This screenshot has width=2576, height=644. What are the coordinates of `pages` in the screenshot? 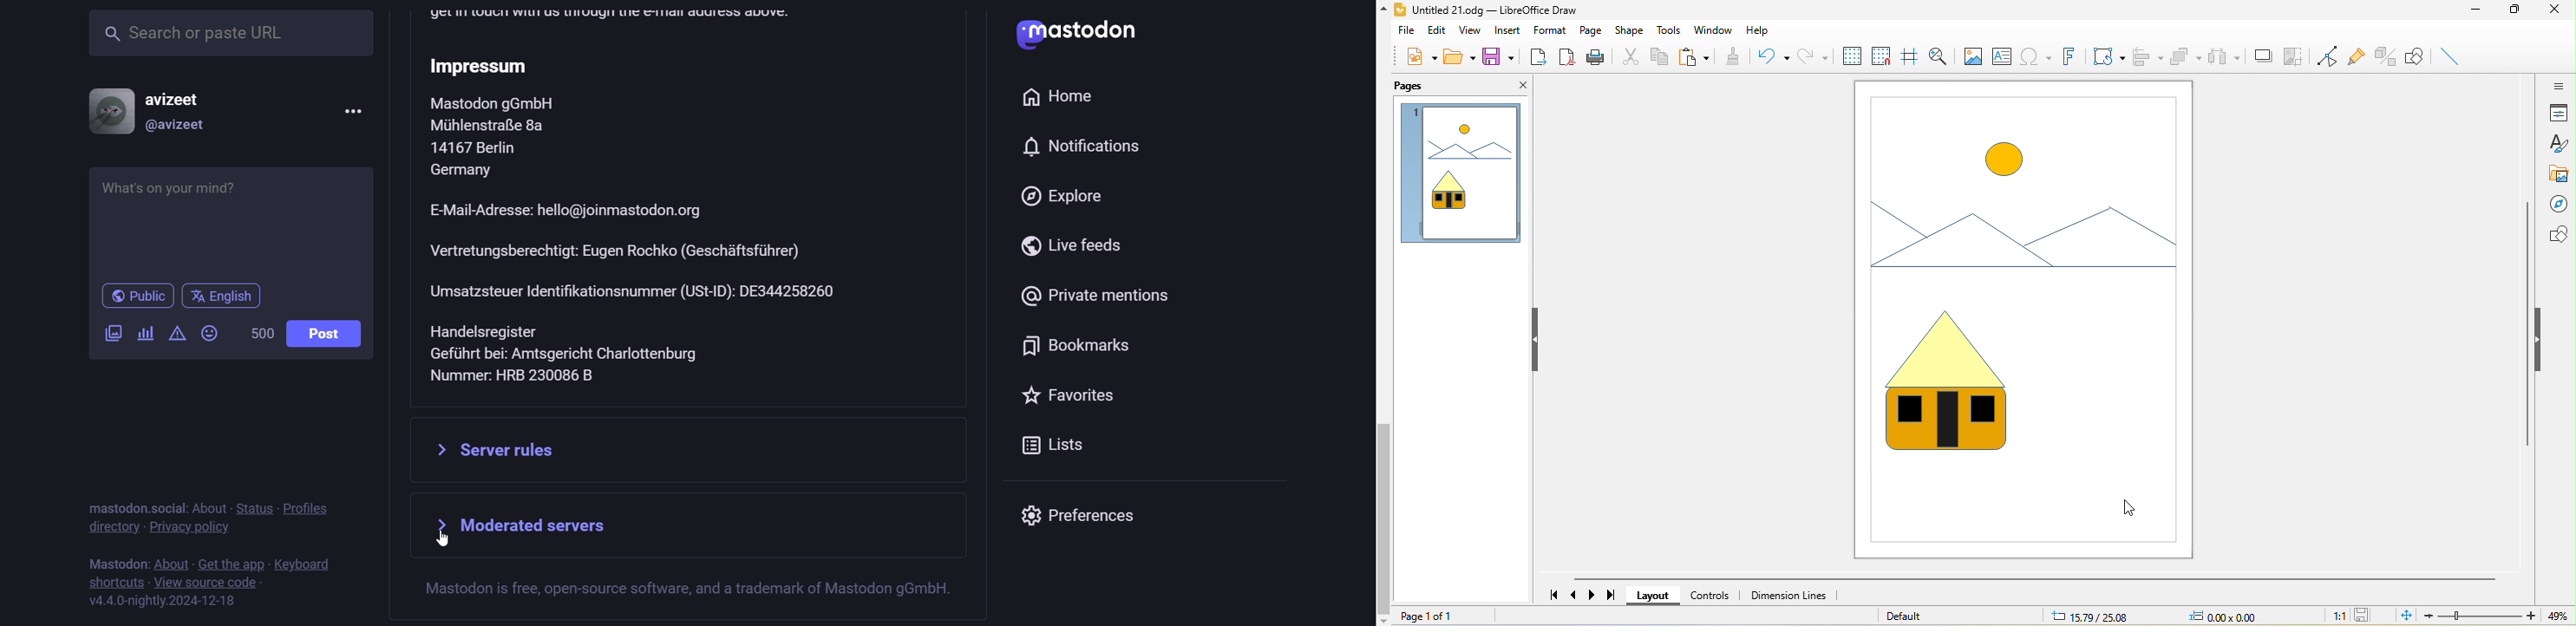 It's located at (1420, 88).